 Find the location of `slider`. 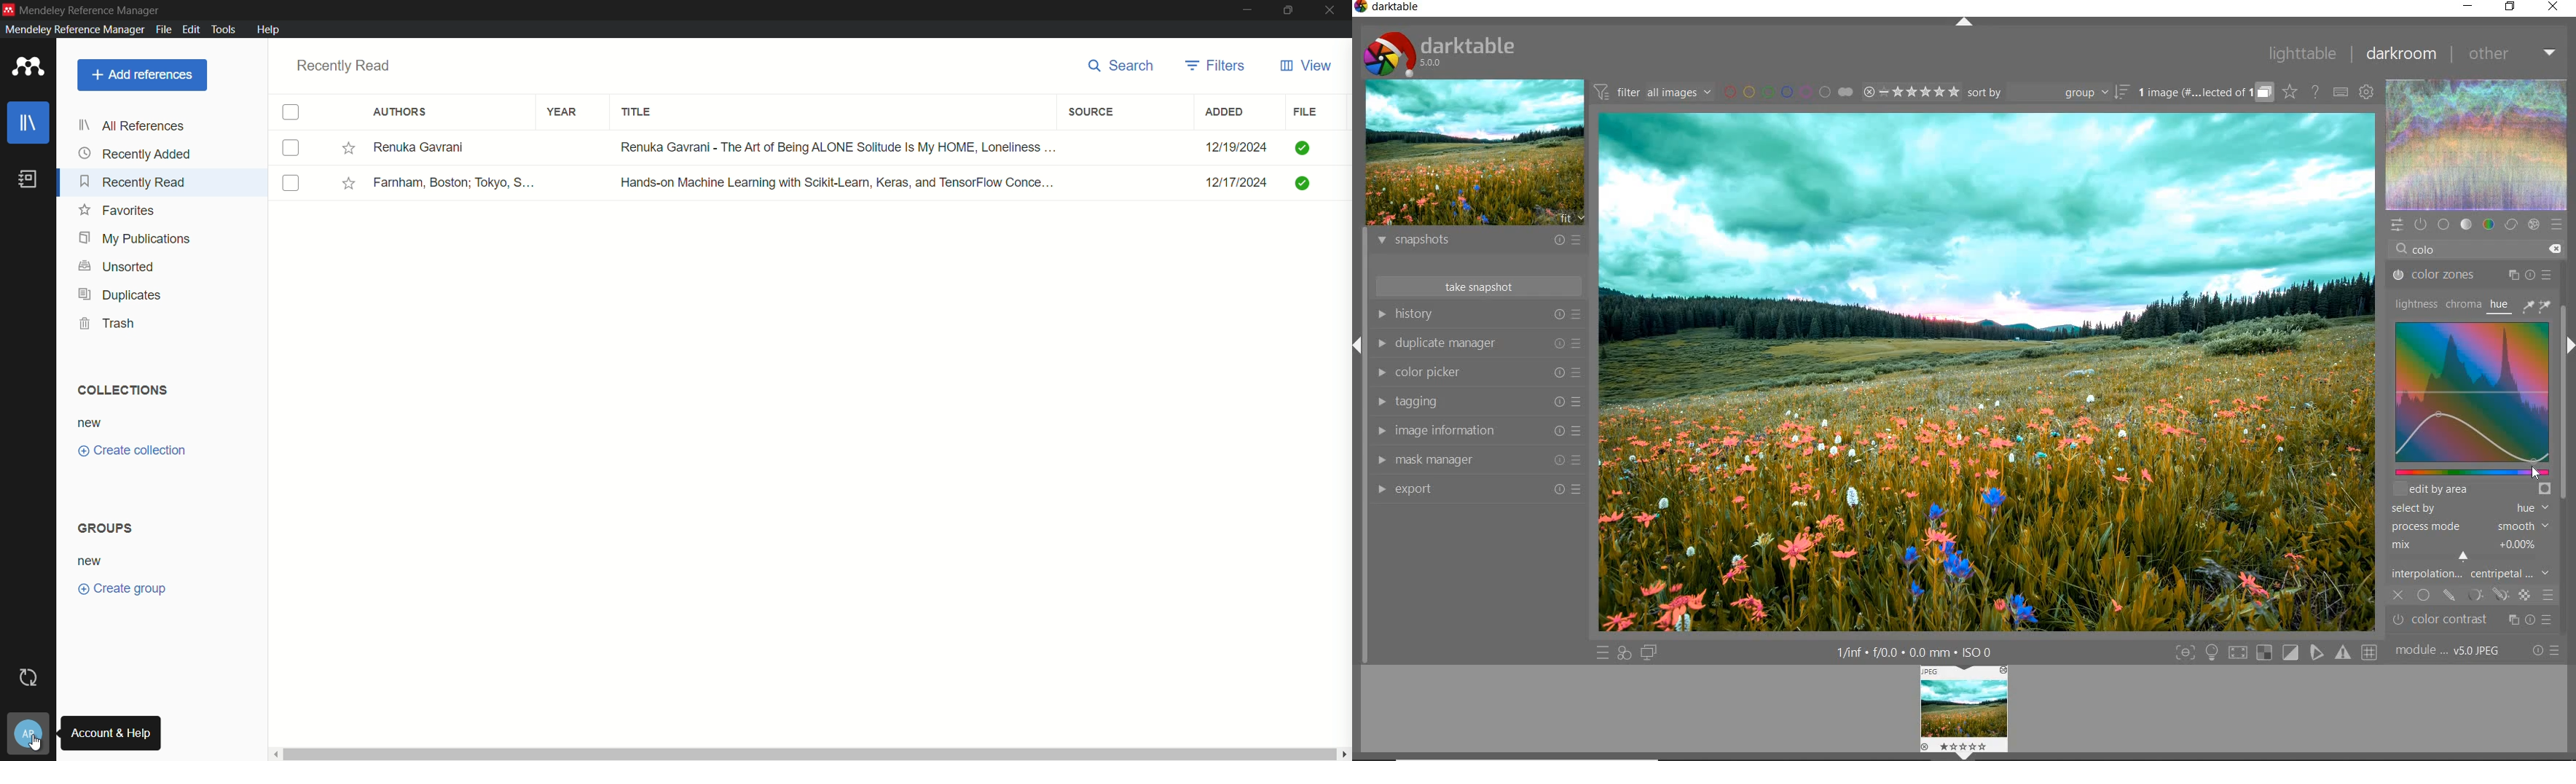

slider is located at coordinates (2478, 469).